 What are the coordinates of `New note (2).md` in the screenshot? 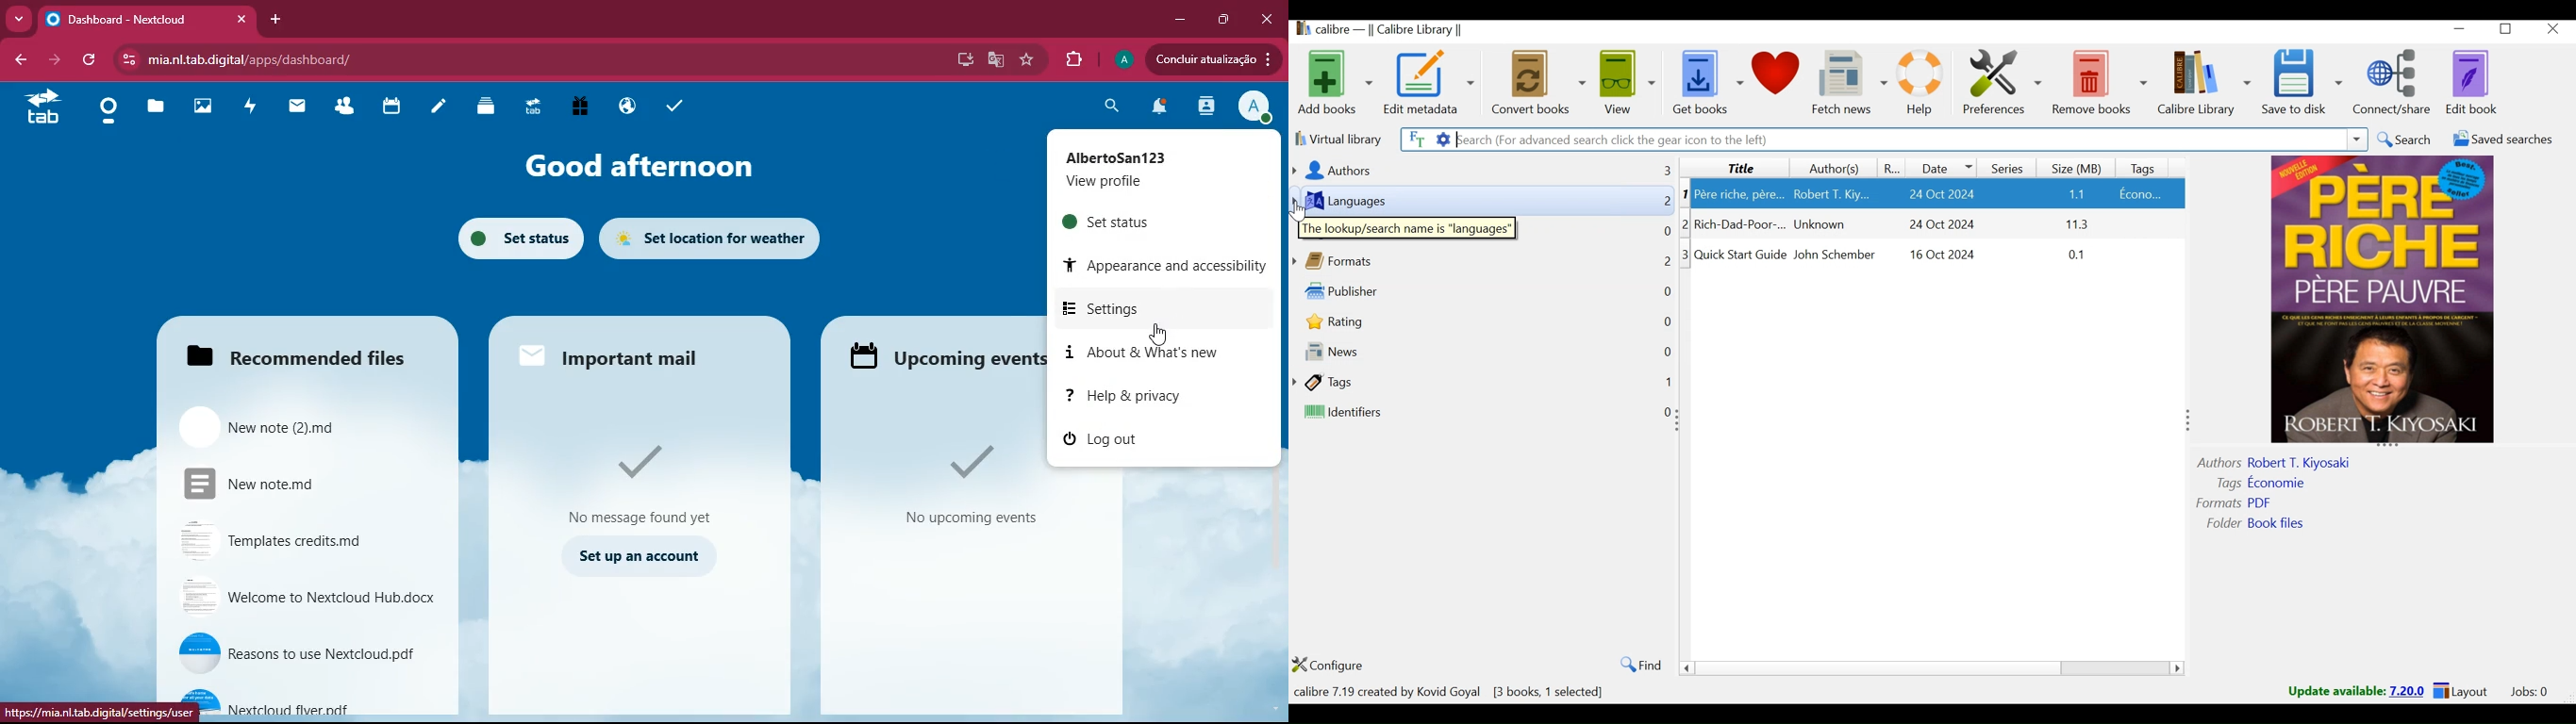 It's located at (299, 430).